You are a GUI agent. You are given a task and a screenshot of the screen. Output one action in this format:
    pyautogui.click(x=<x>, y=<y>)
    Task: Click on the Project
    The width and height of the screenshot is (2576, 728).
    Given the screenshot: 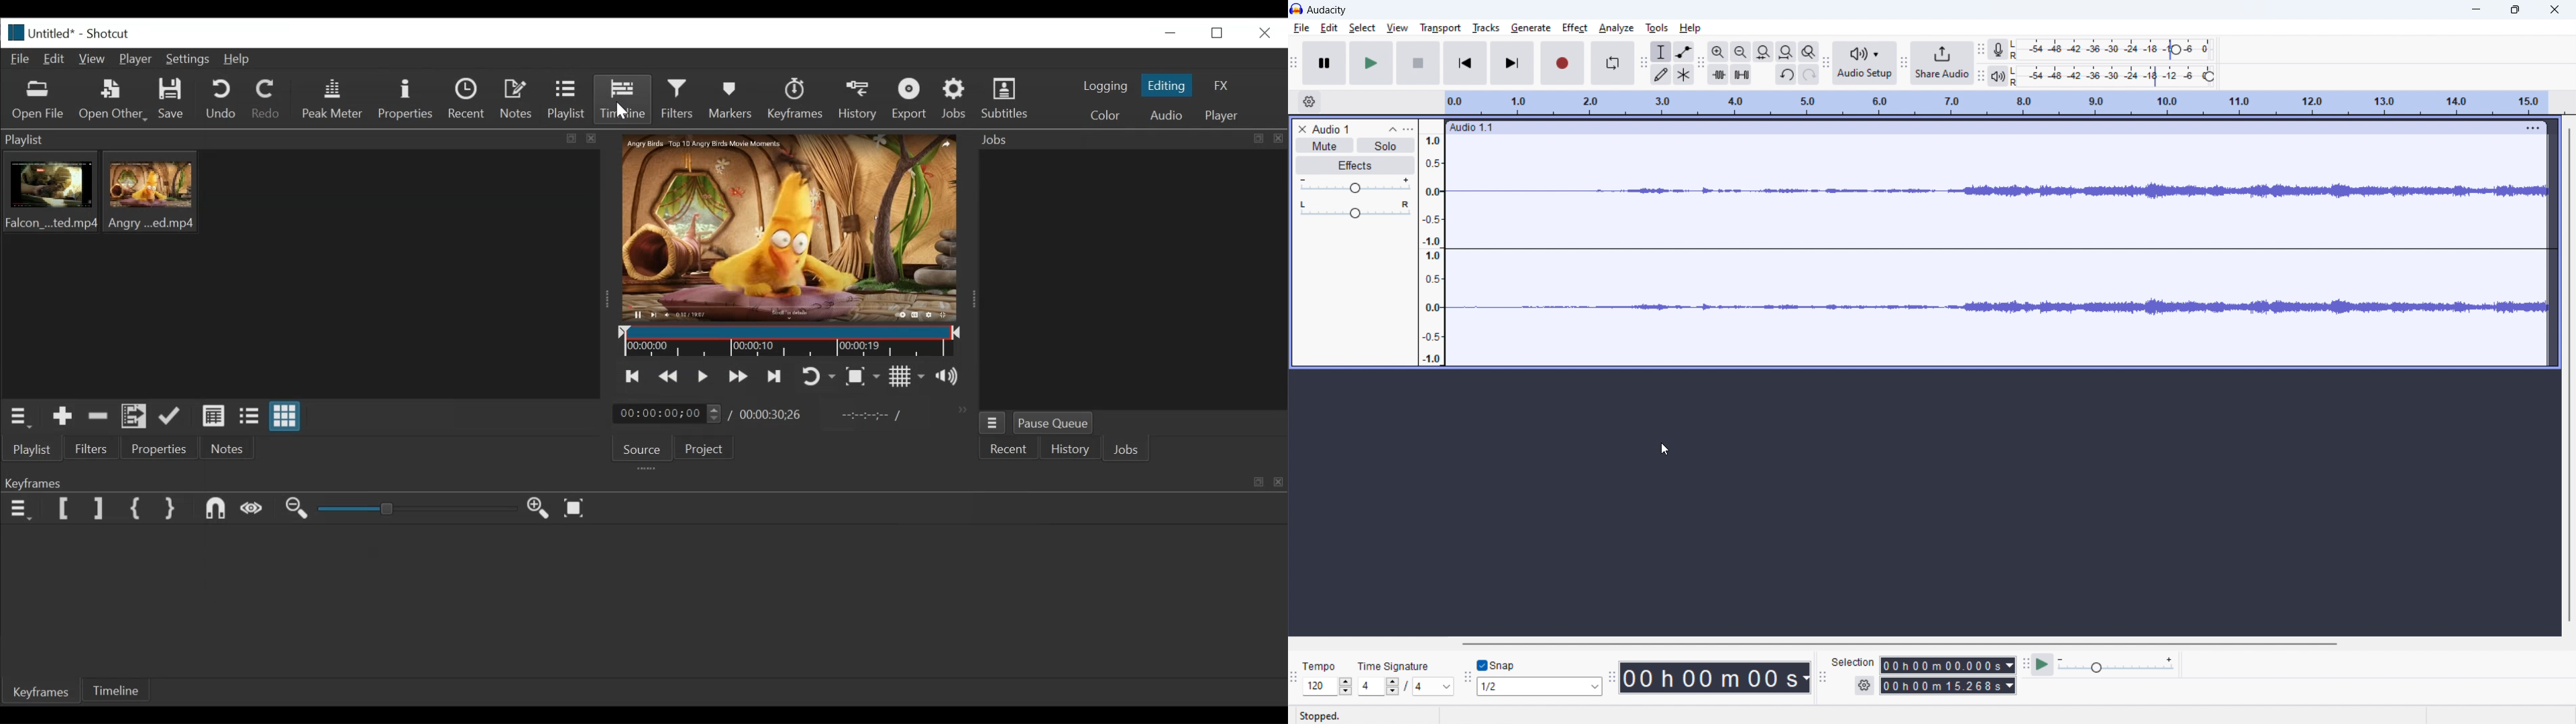 What is the action you would take?
    pyautogui.click(x=702, y=450)
    